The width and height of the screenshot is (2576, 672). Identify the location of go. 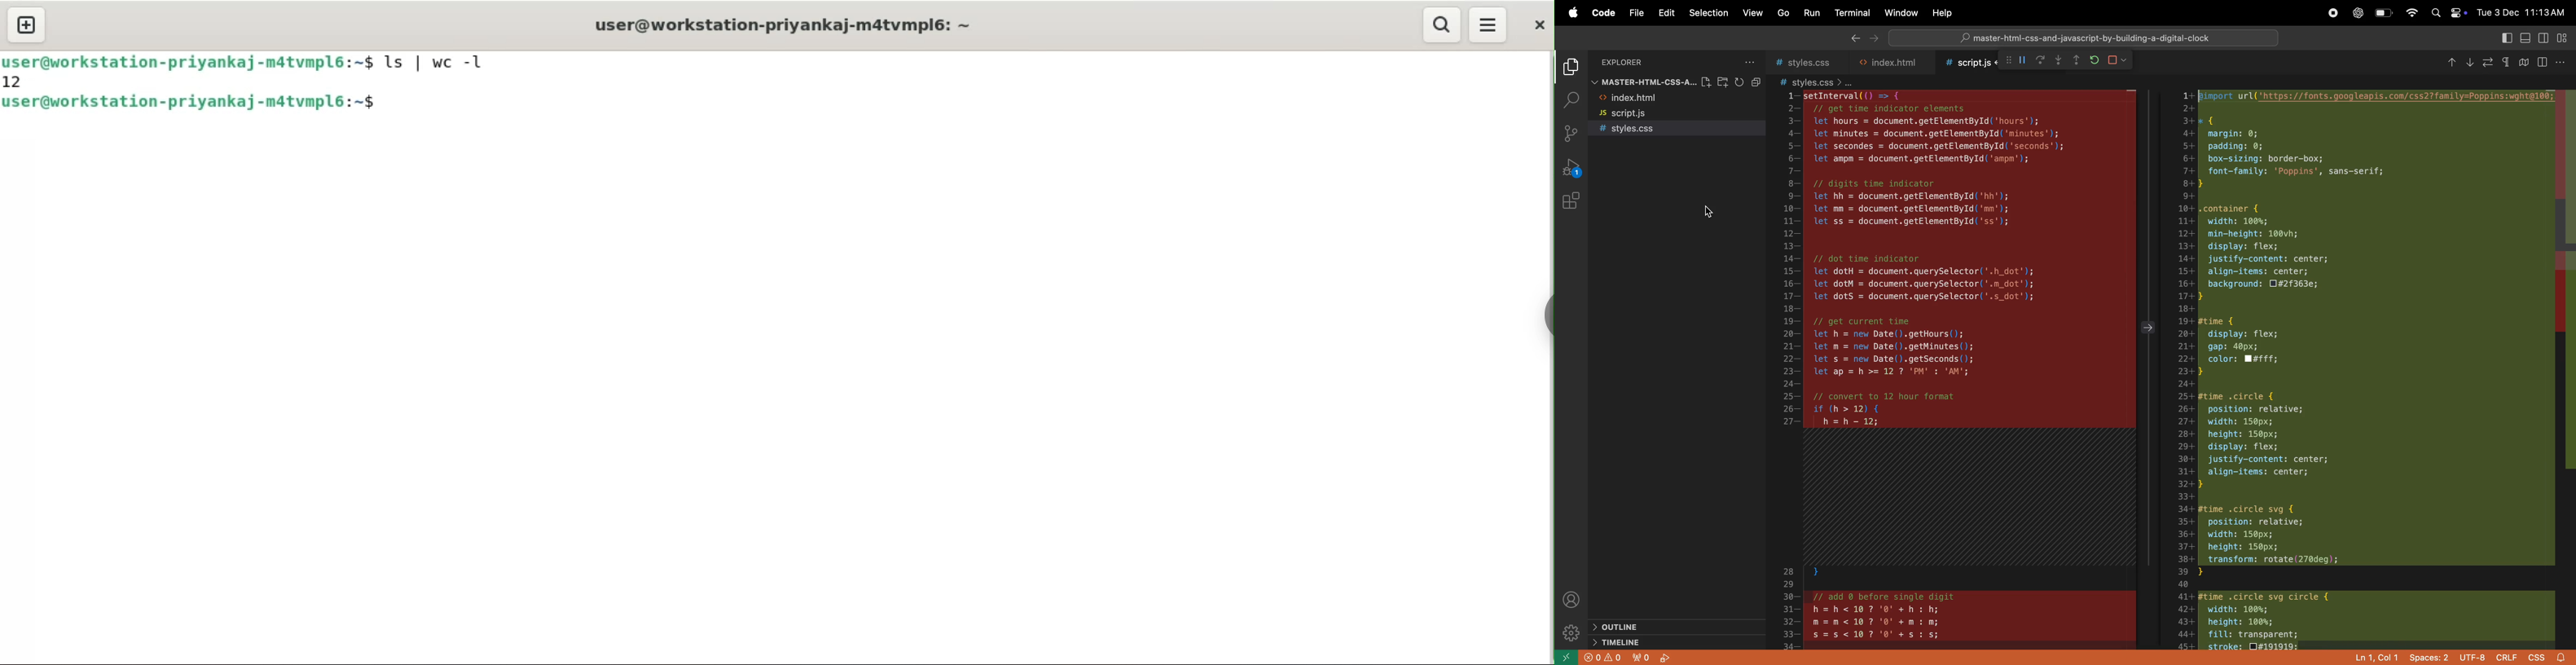
(1785, 13).